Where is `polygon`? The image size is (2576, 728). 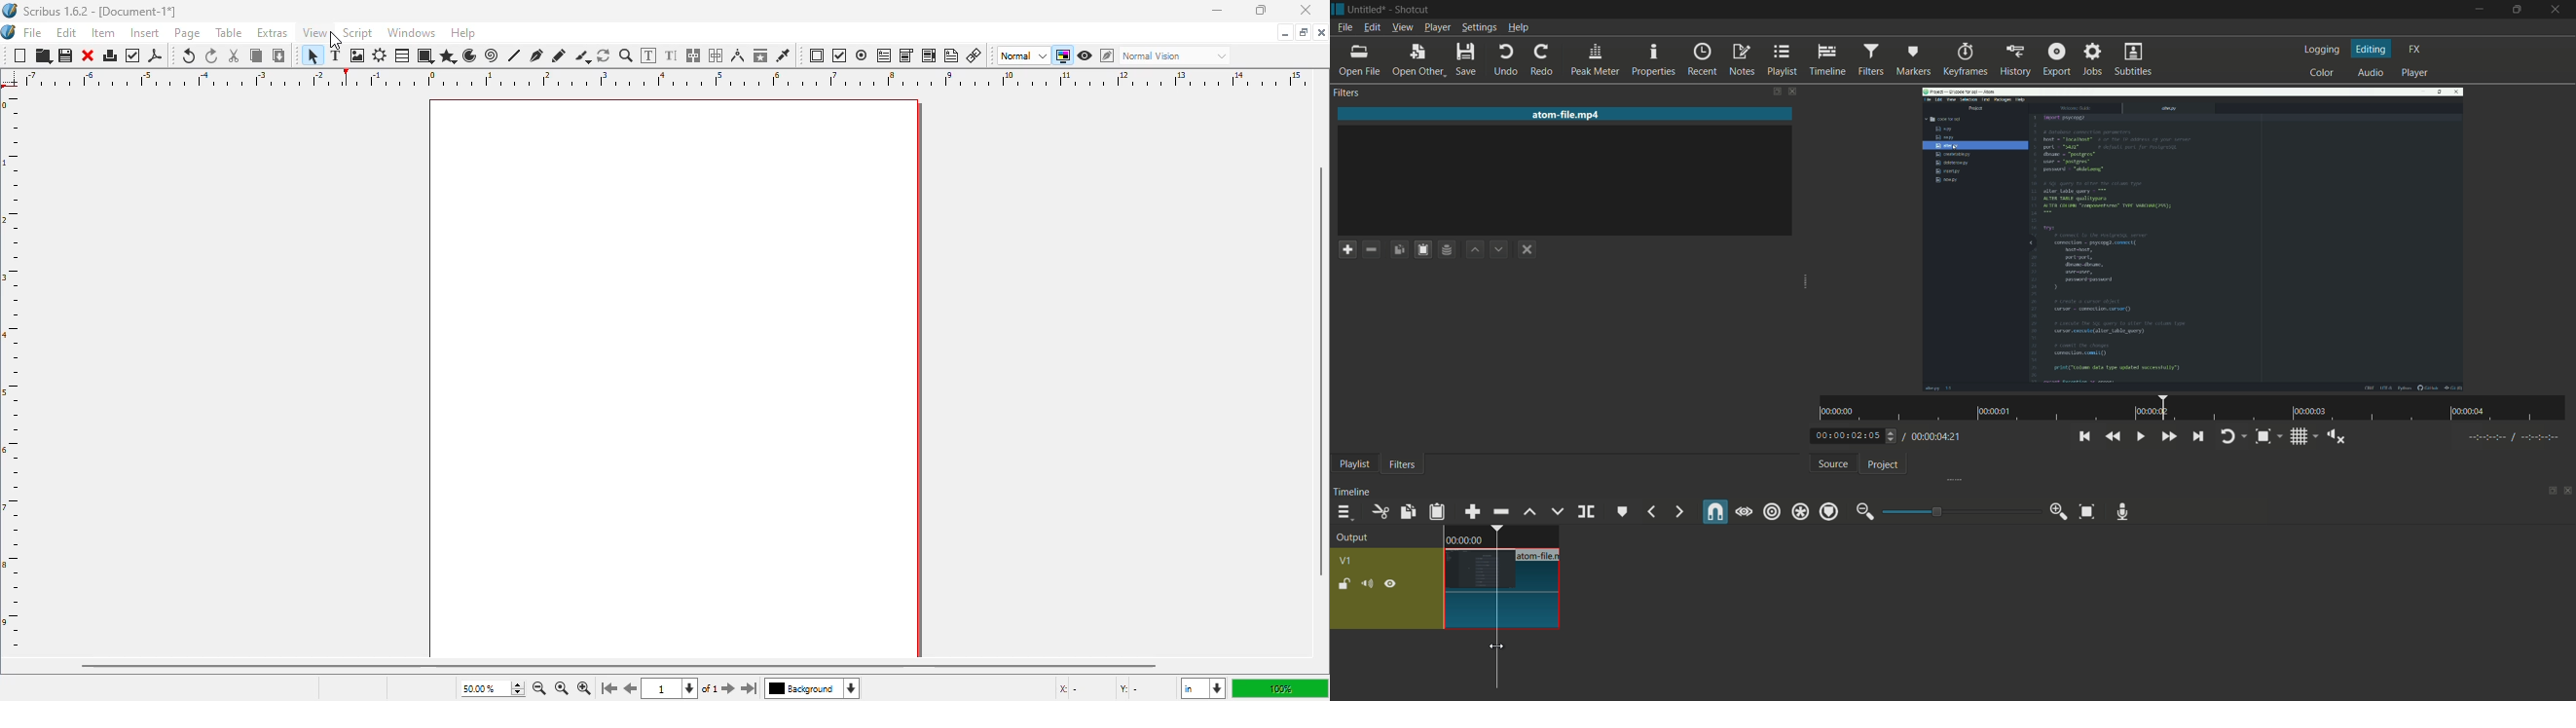
polygon is located at coordinates (447, 55).